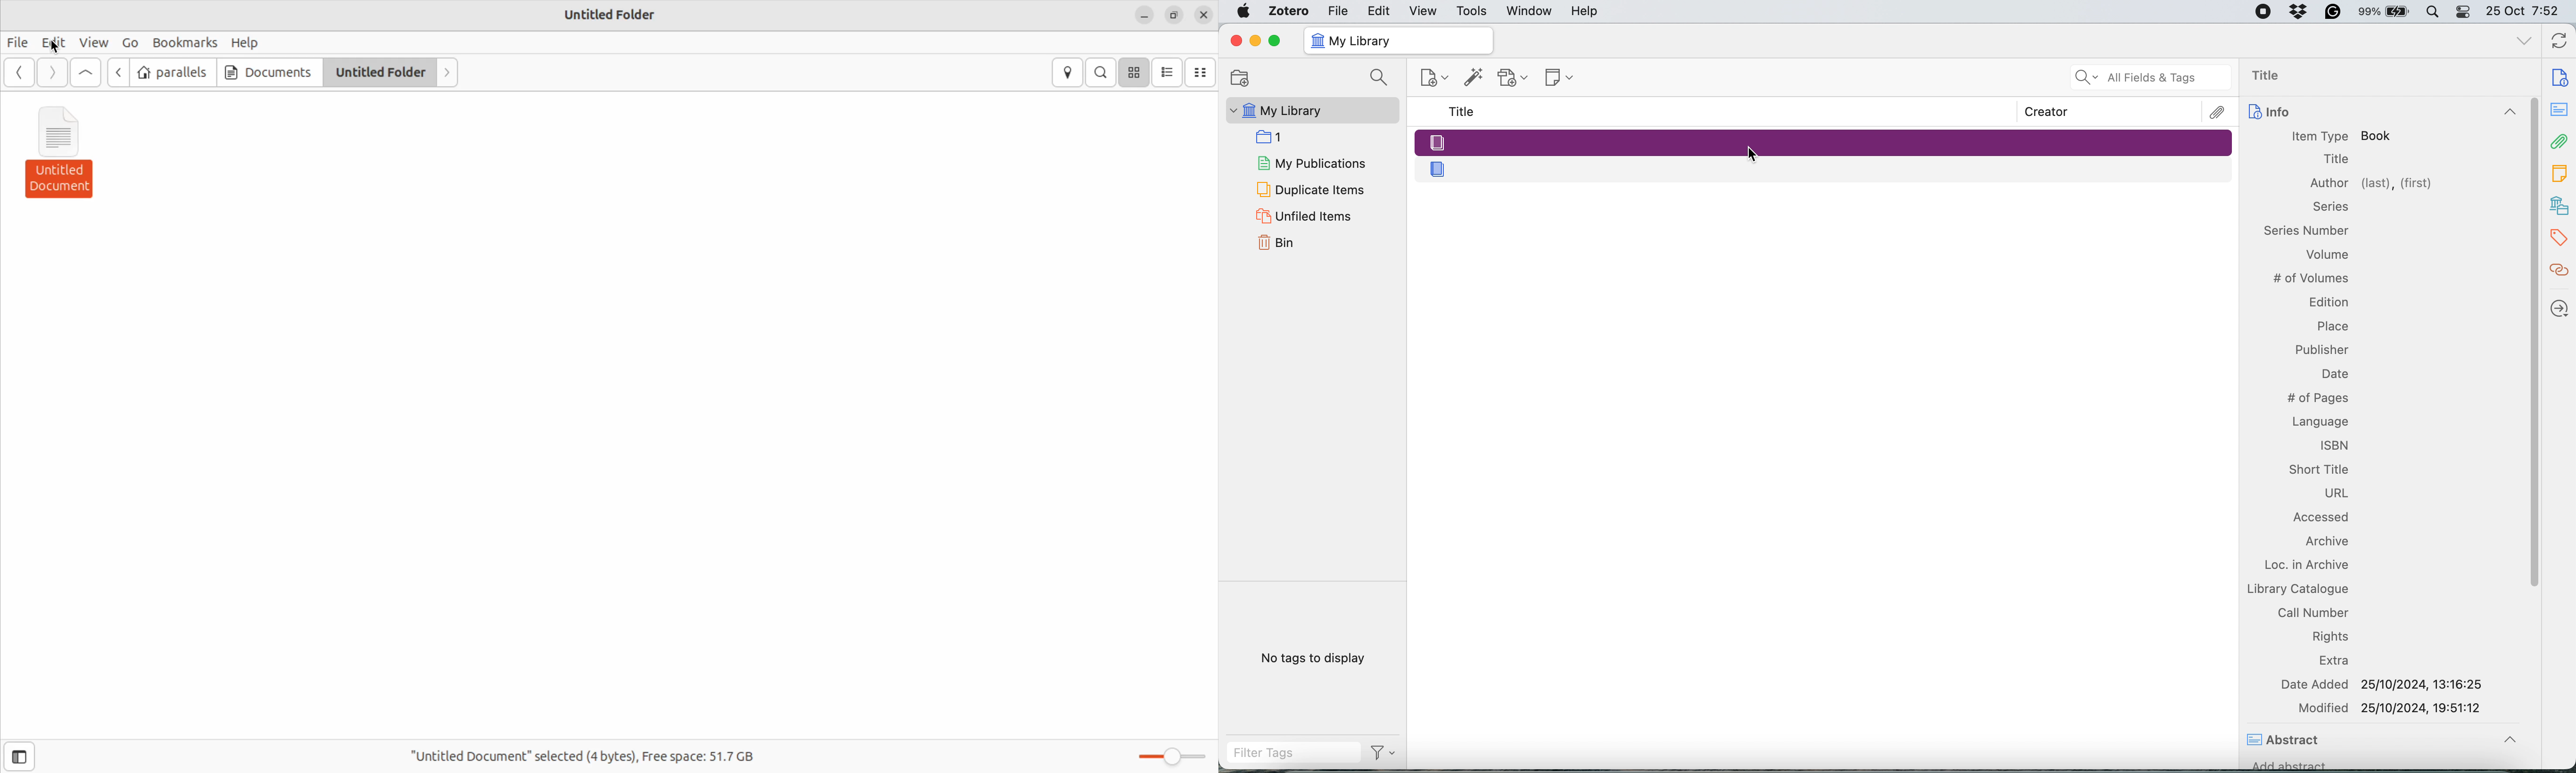 Image resolution: width=2576 pixels, height=784 pixels. What do you see at coordinates (1289, 241) in the screenshot?
I see `Bin` at bounding box center [1289, 241].